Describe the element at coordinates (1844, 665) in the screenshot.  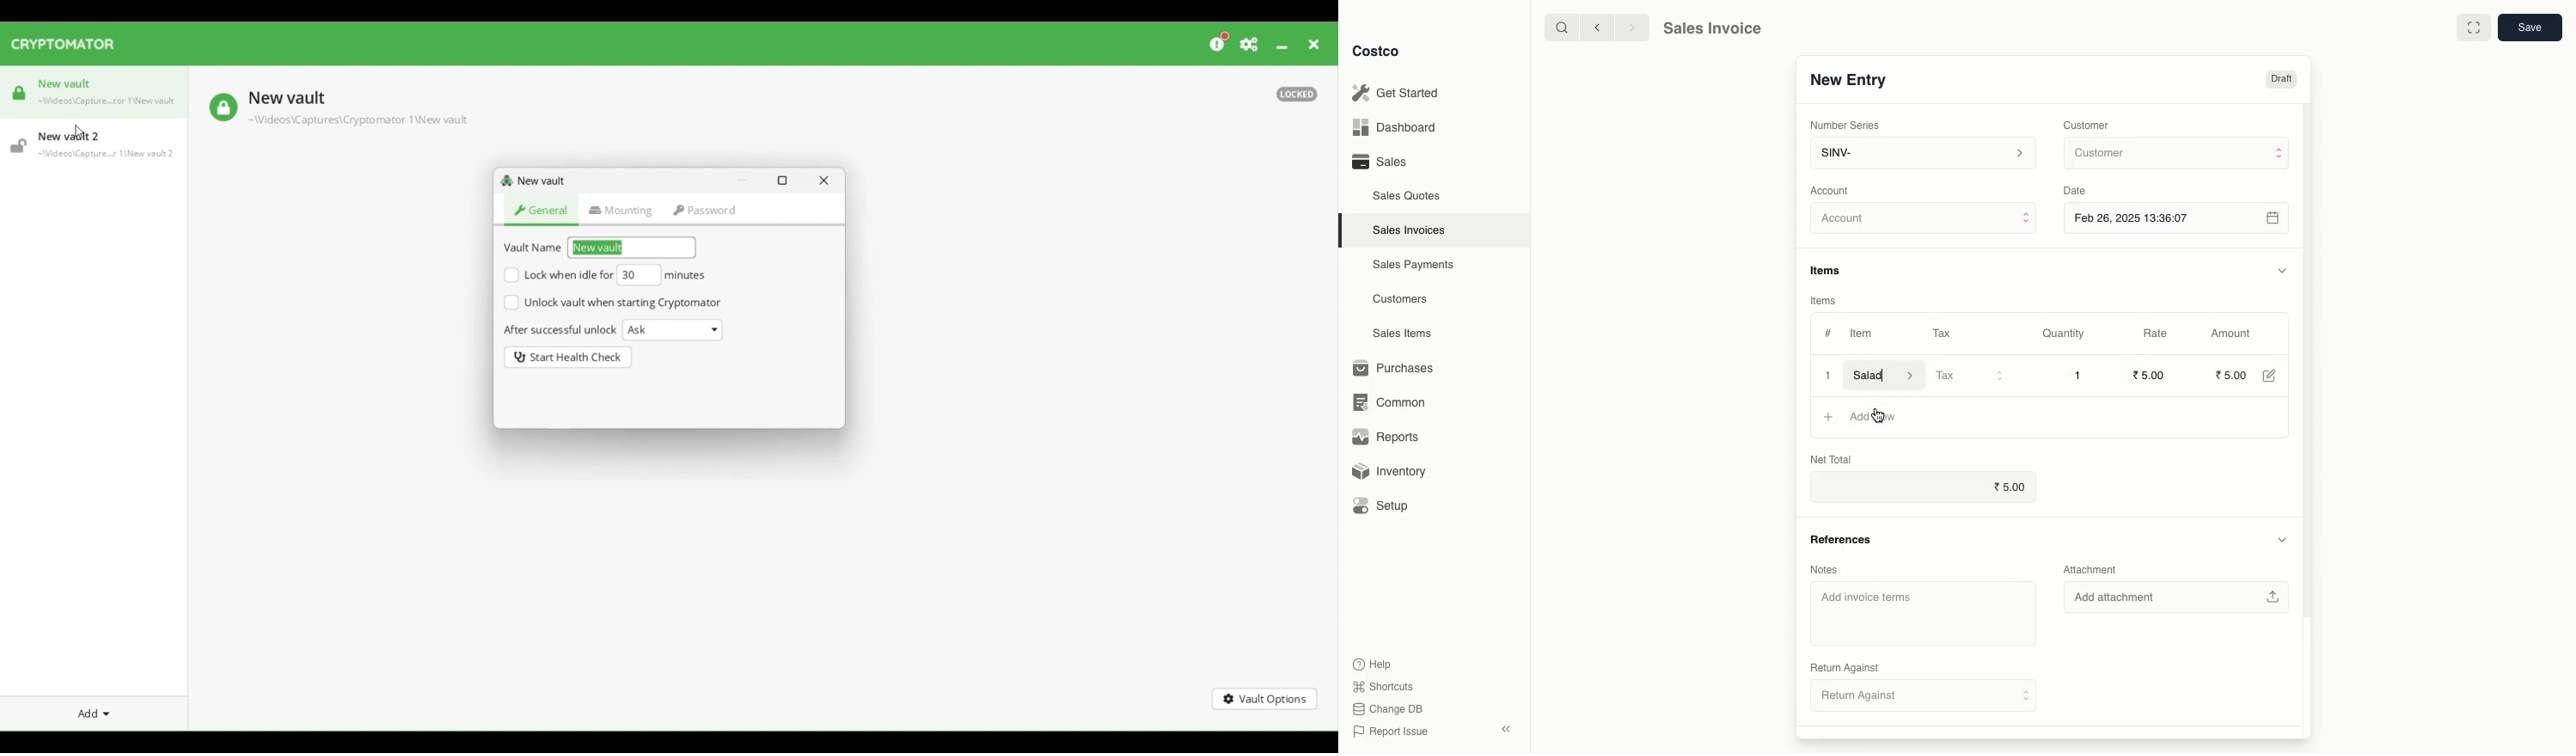
I see `‘Return Against` at that location.